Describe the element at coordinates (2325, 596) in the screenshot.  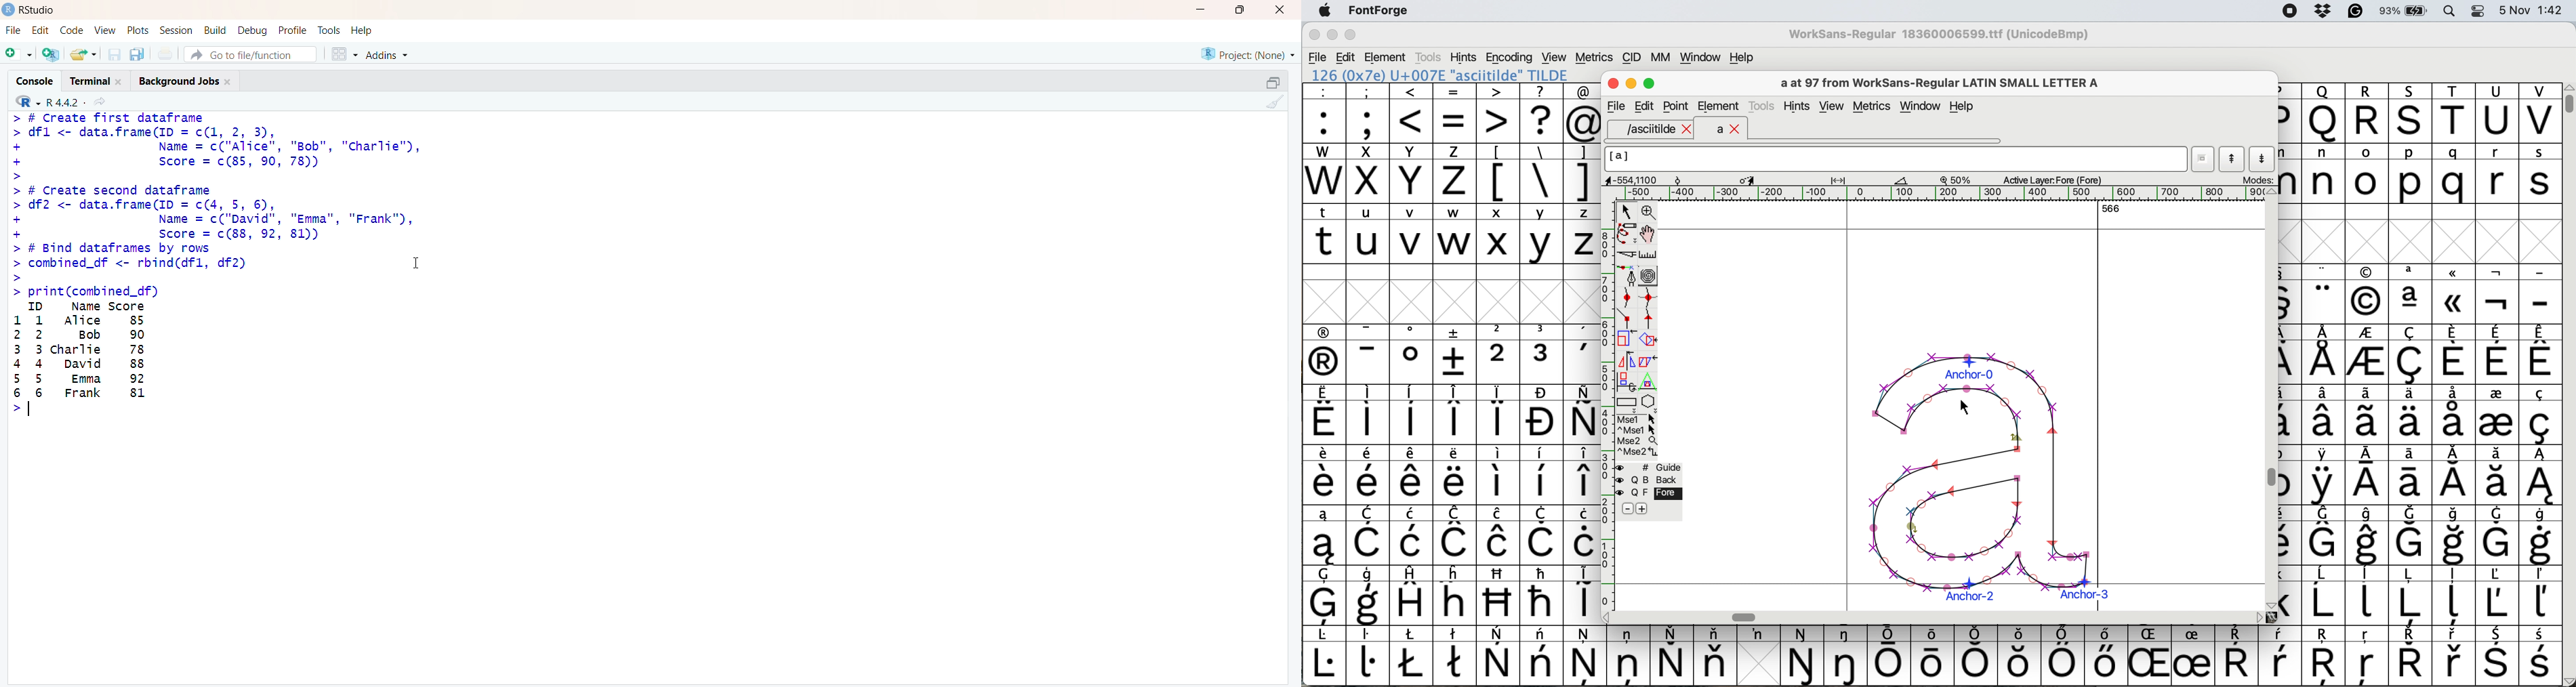
I see `symbol` at that location.